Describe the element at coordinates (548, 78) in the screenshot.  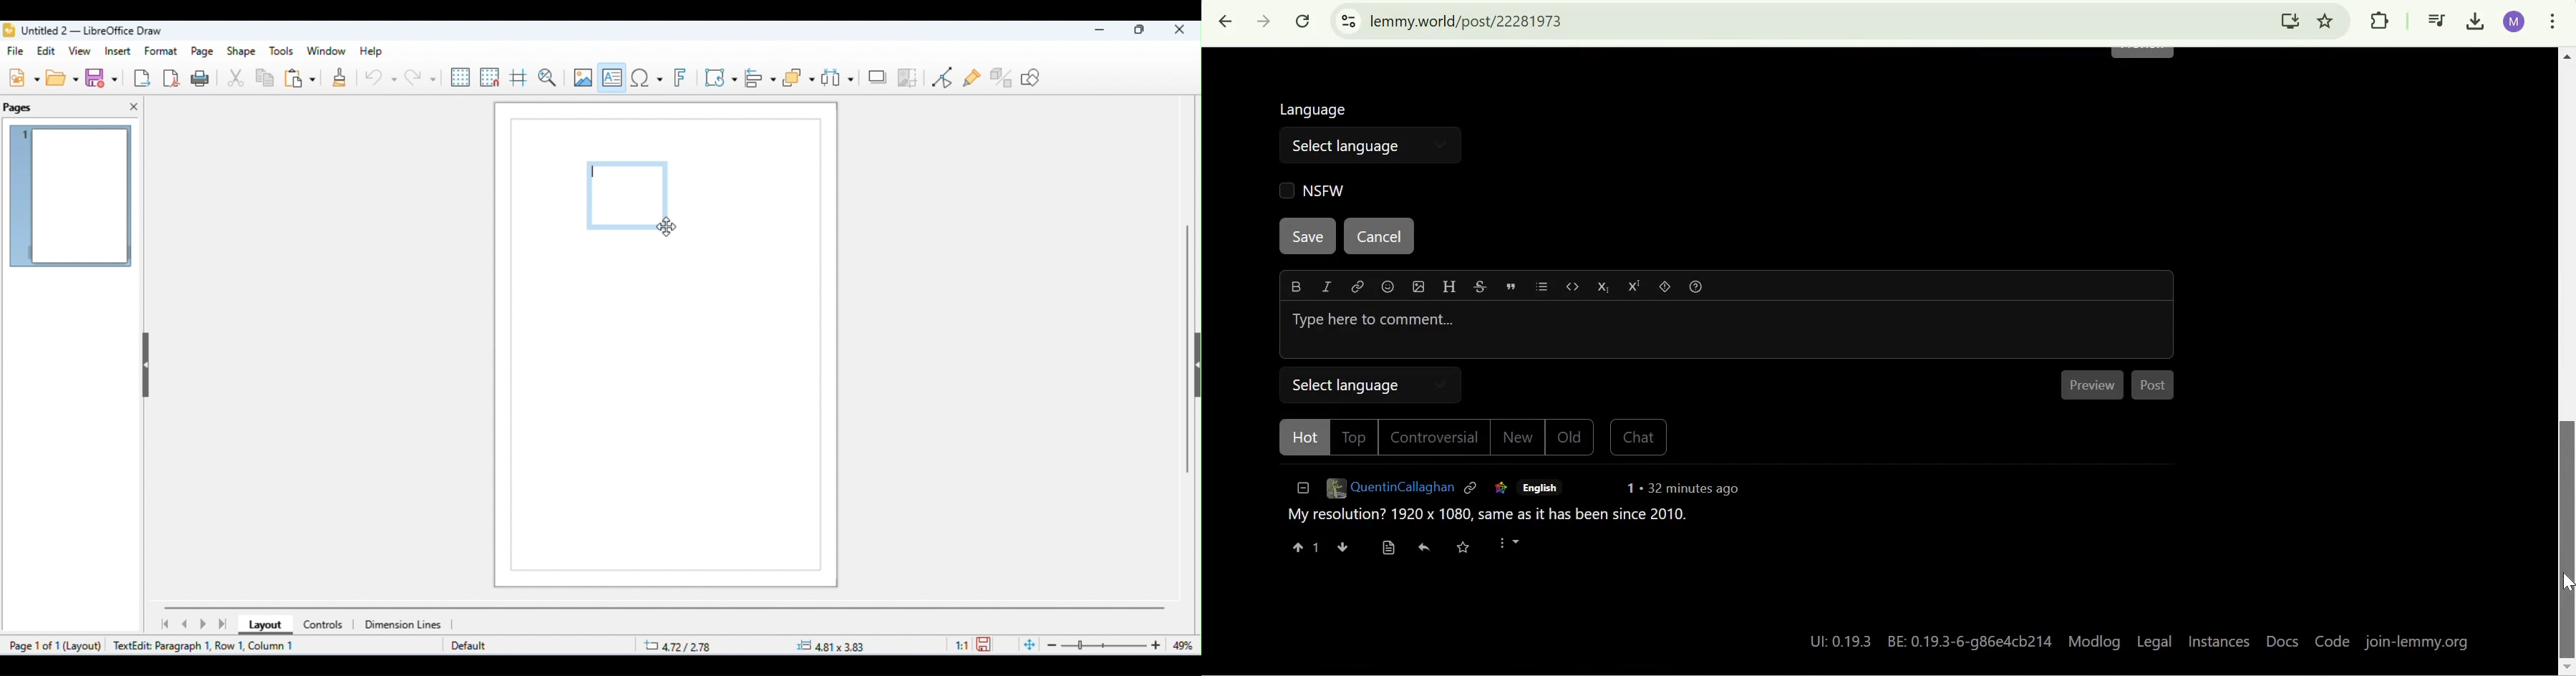
I see `zoom and pan` at that location.